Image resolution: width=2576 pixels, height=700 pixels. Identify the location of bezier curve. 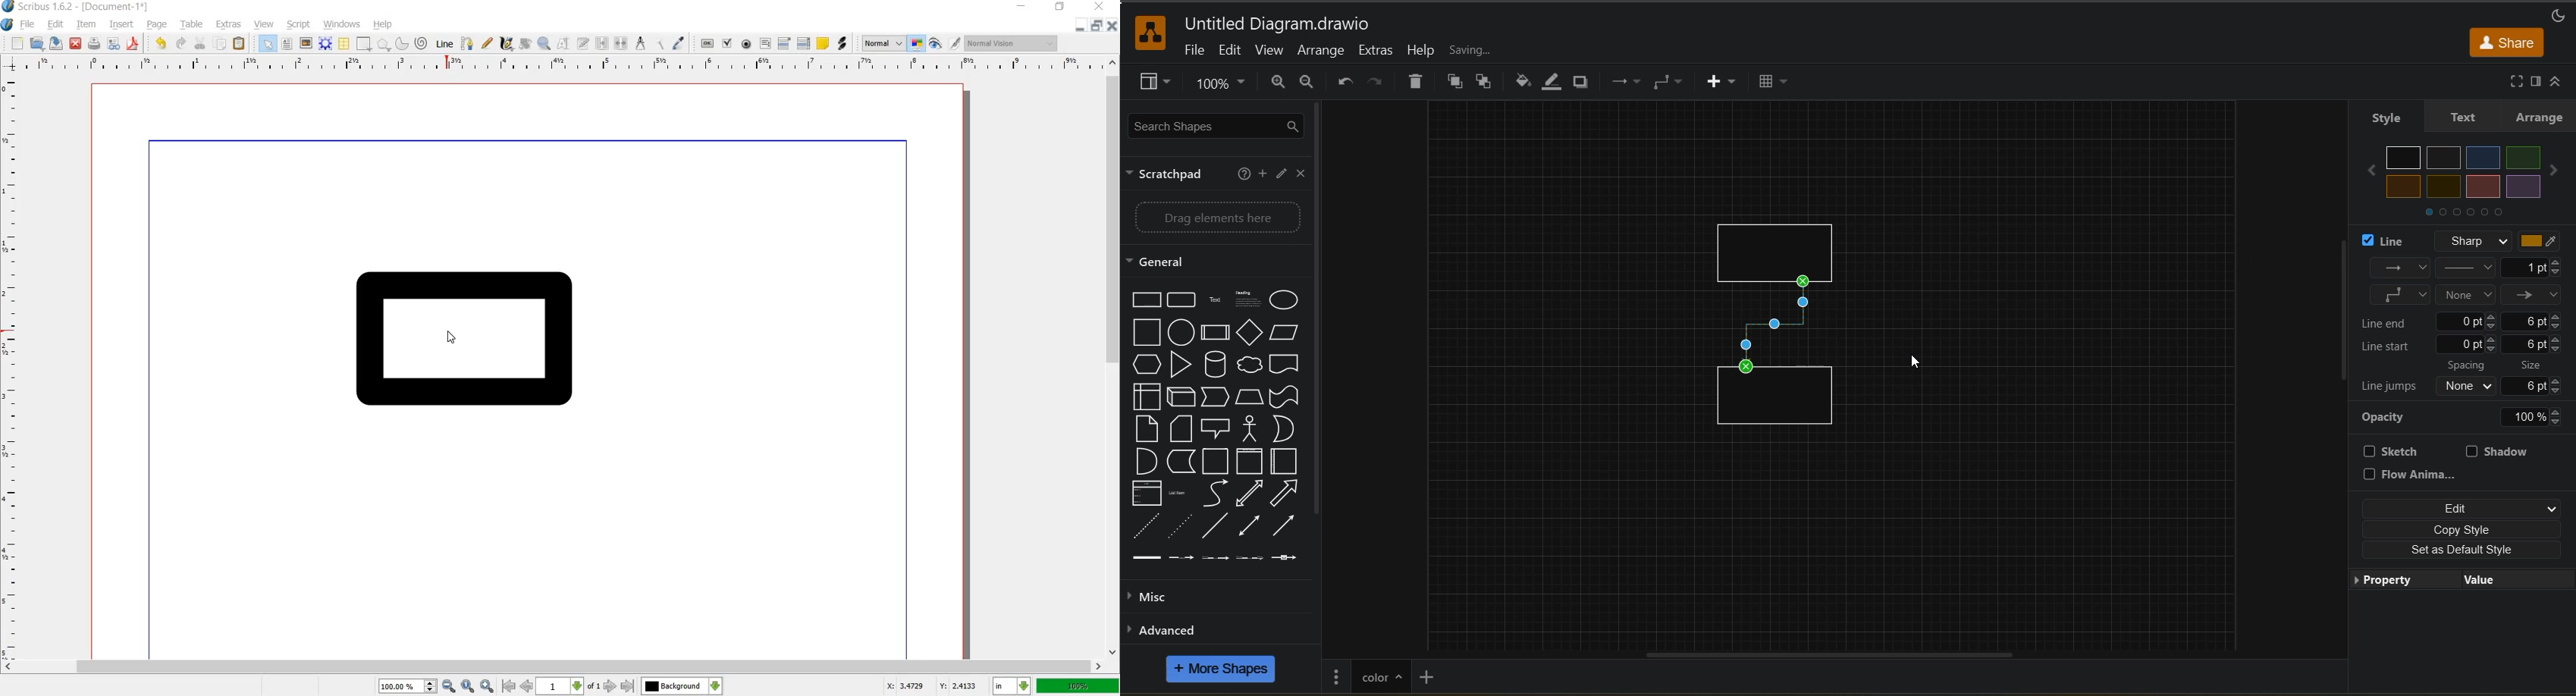
(465, 44).